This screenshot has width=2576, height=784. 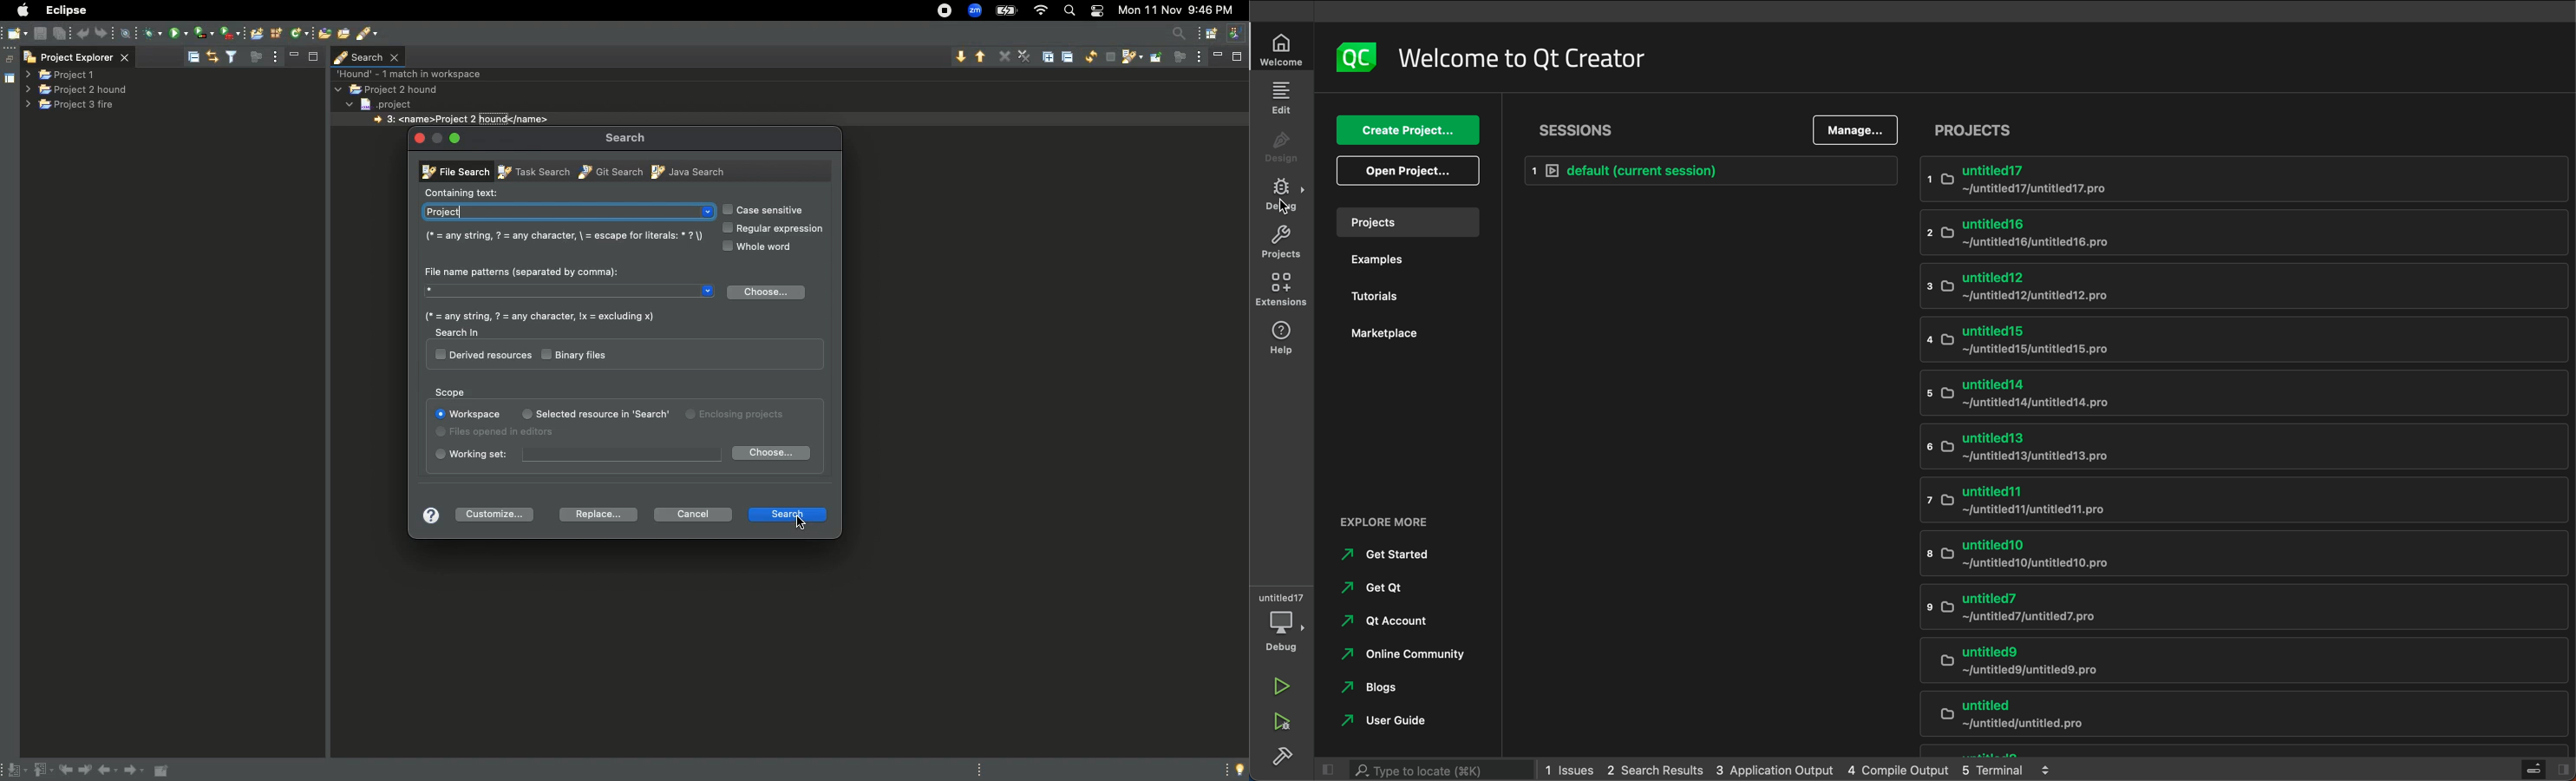 What do you see at coordinates (572, 293) in the screenshot?
I see `Star` at bounding box center [572, 293].